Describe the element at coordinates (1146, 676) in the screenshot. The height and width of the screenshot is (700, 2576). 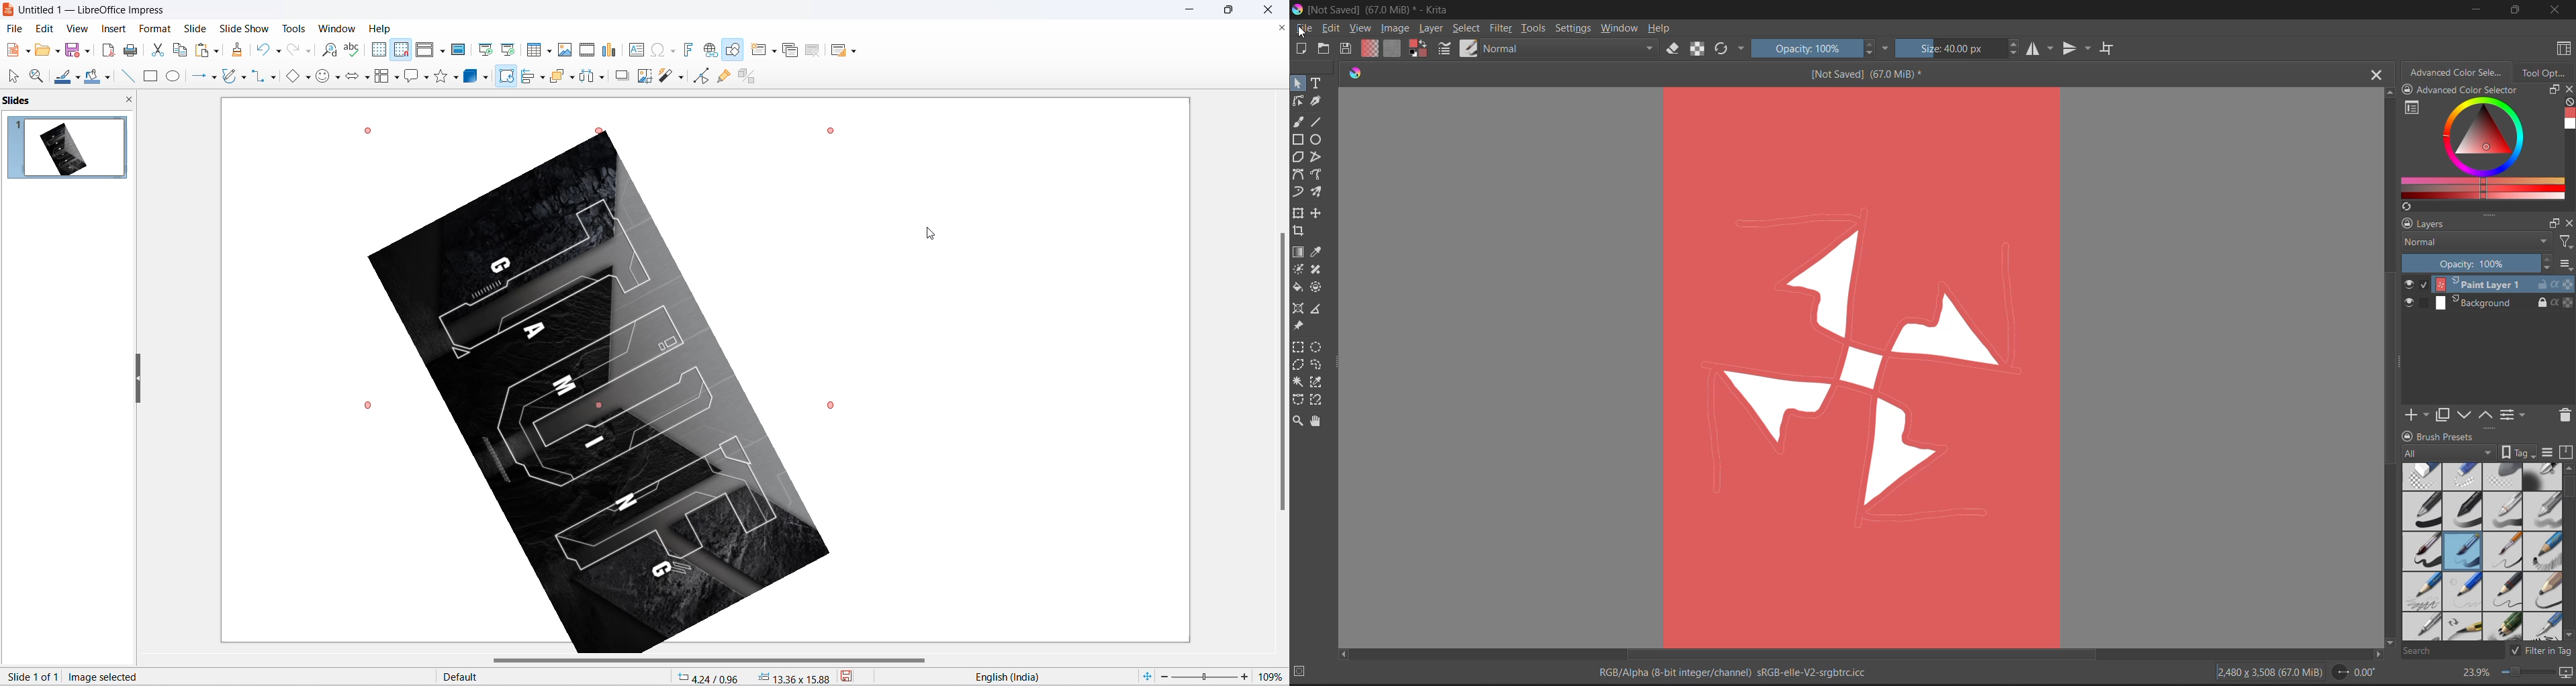
I see `fit current slide to windows` at that location.